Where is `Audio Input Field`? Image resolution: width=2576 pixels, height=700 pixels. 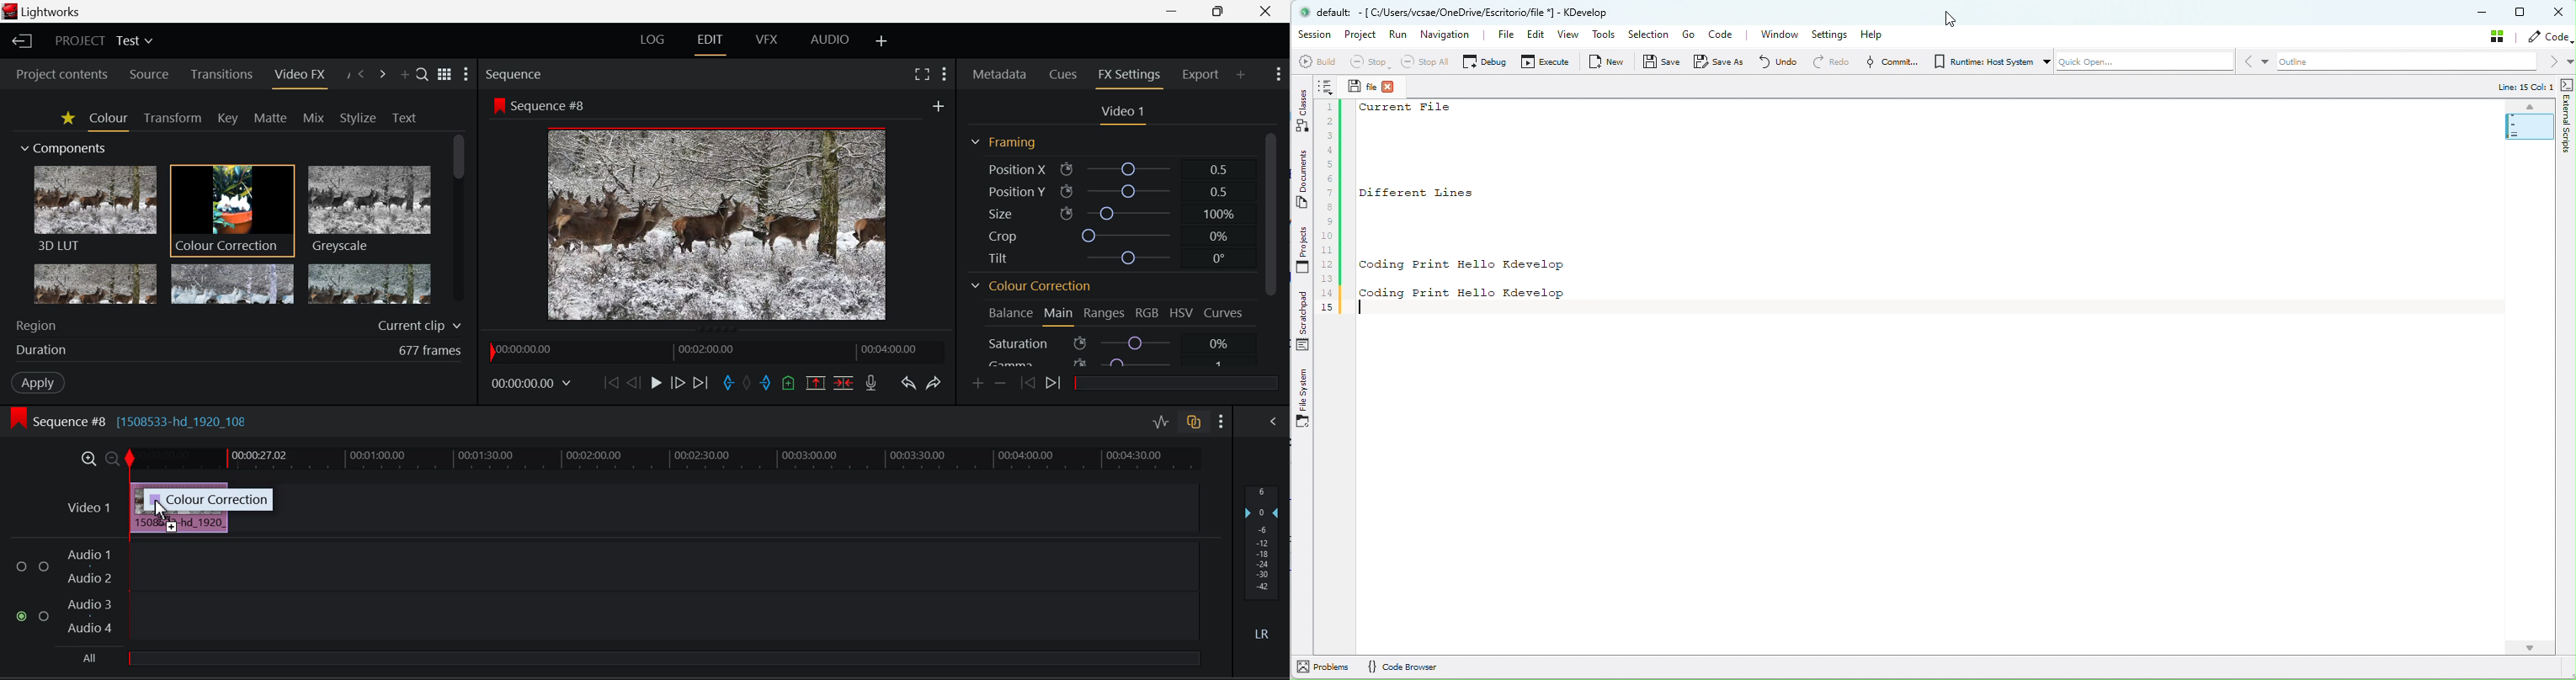 Audio Input Field is located at coordinates (663, 564).